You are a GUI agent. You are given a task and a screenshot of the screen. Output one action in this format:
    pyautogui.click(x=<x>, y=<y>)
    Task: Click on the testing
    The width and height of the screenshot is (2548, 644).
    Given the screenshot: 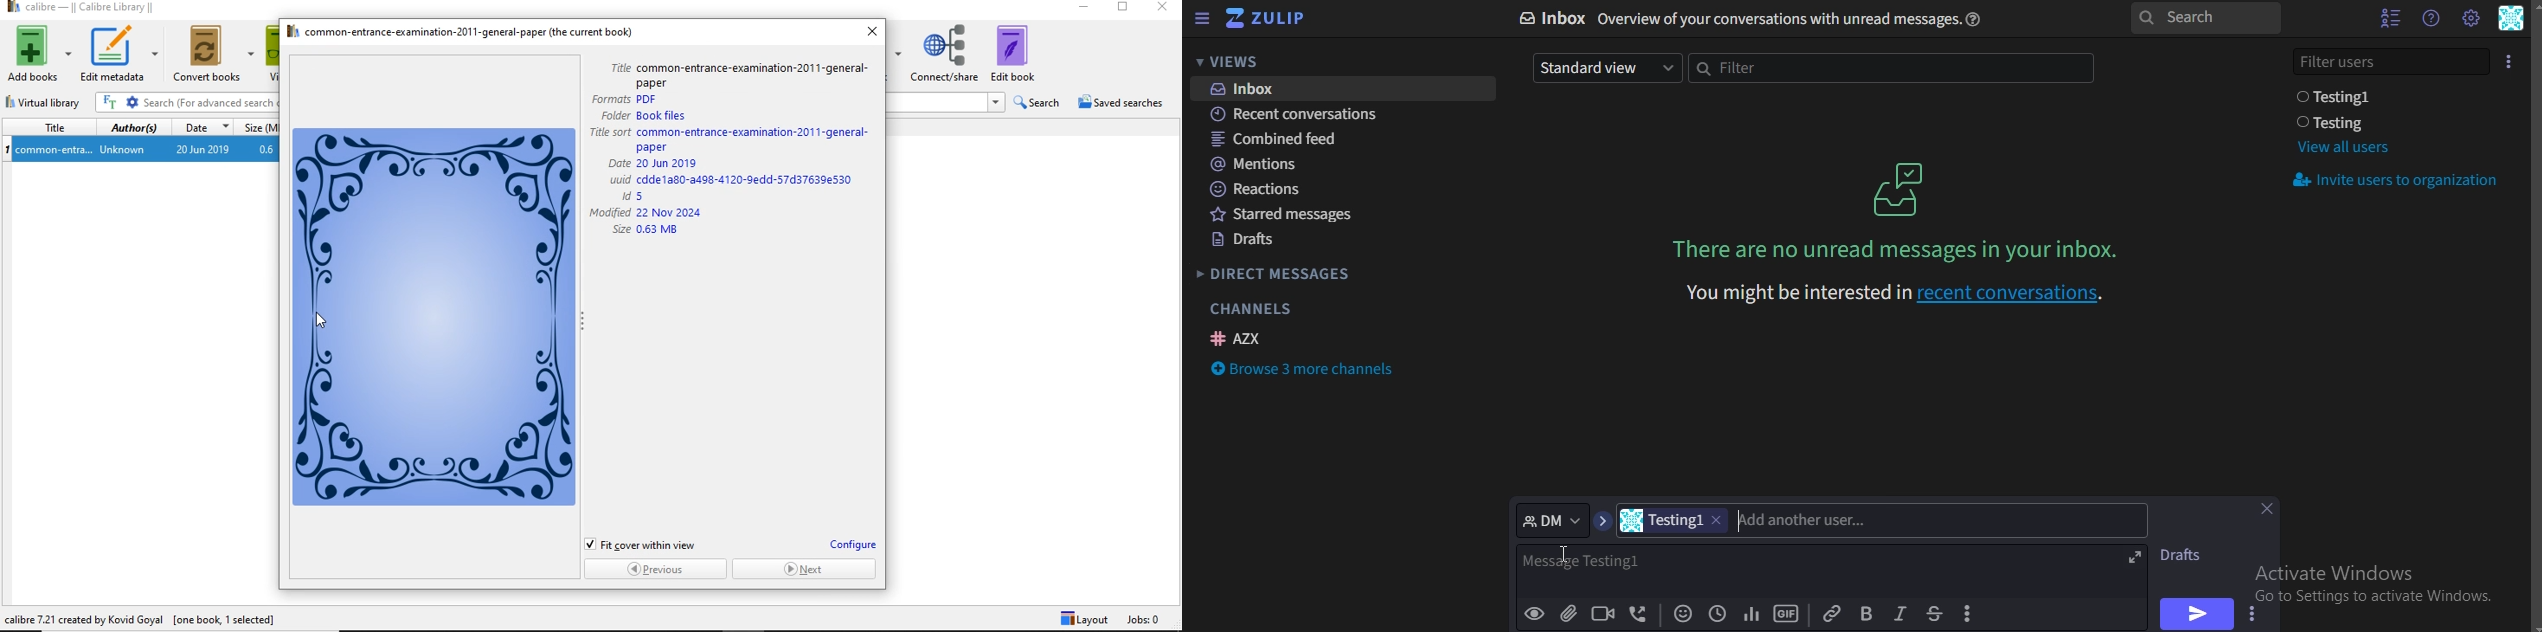 What is the action you would take?
    pyautogui.click(x=2335, y=123)
    